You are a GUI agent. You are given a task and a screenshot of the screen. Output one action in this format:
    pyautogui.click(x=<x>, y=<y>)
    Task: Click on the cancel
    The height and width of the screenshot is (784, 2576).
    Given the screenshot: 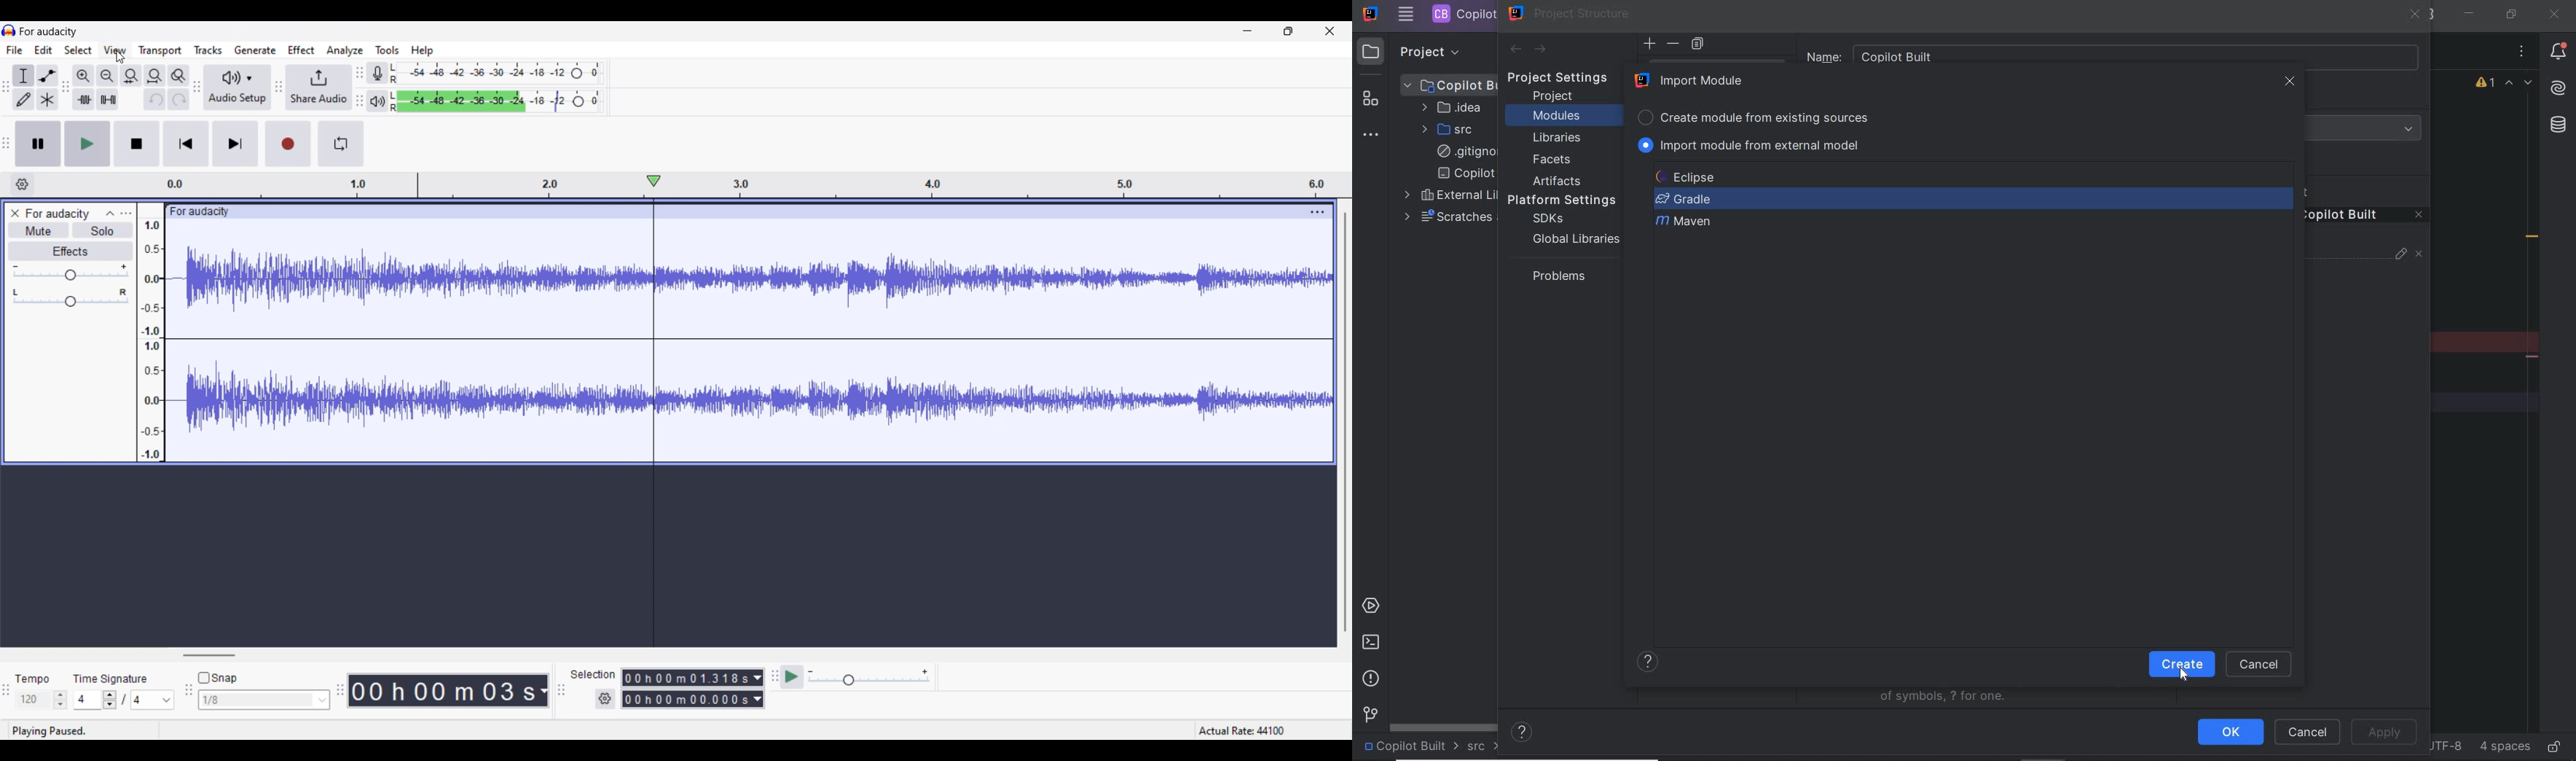 What is the action you would take?
    pyautogui.click(x=2260, y=665)
    